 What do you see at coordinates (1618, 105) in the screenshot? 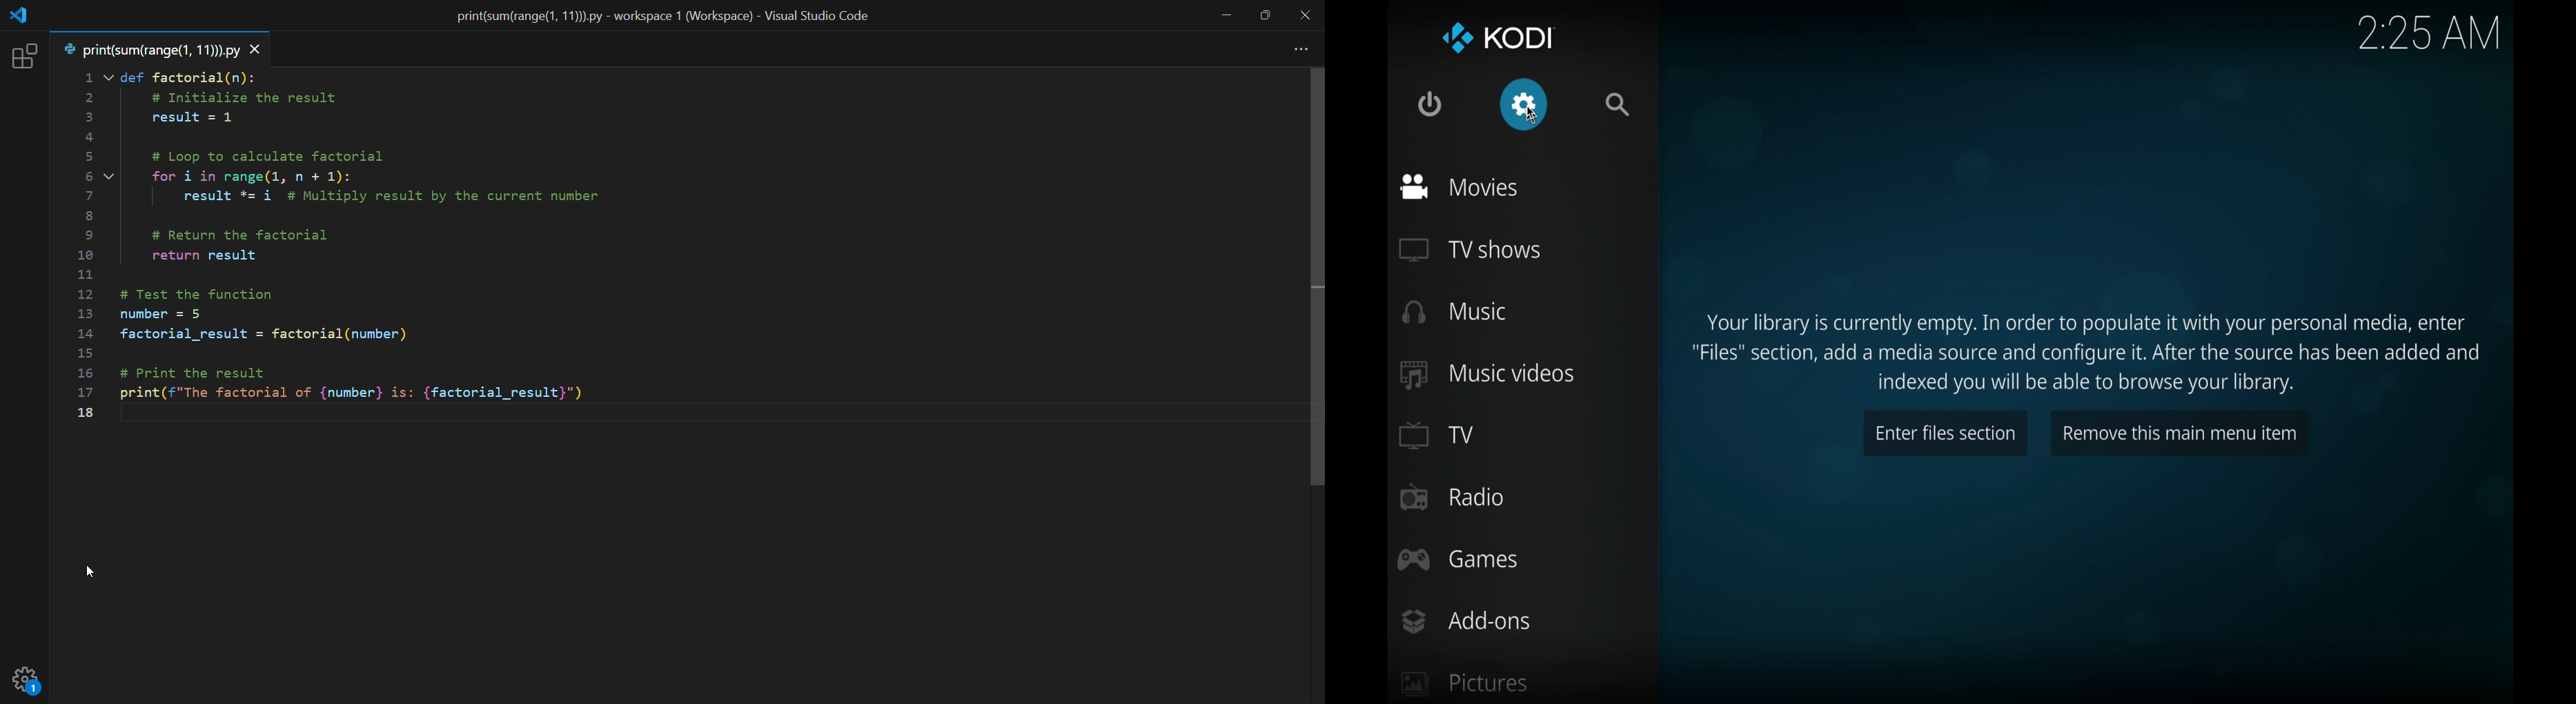
I see `search` at bounding box center [1618, 105].